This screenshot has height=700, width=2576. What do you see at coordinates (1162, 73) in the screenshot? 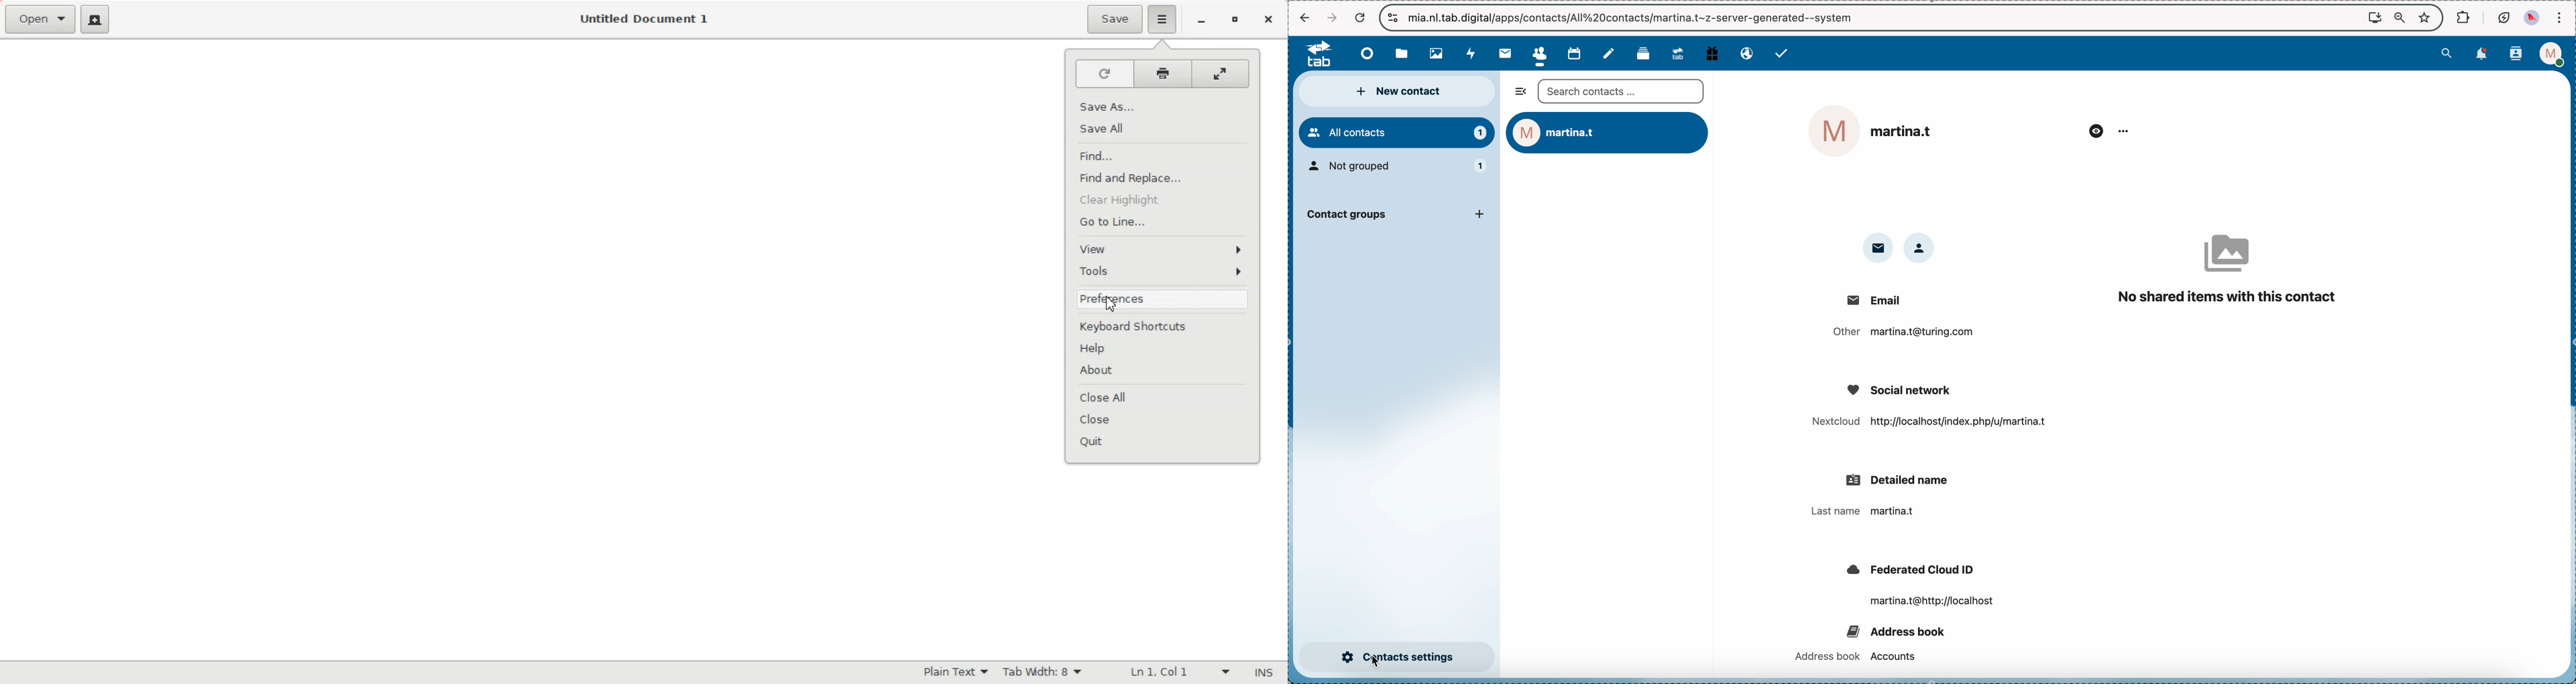
I see `Print` at bounding box center [1162, 73].